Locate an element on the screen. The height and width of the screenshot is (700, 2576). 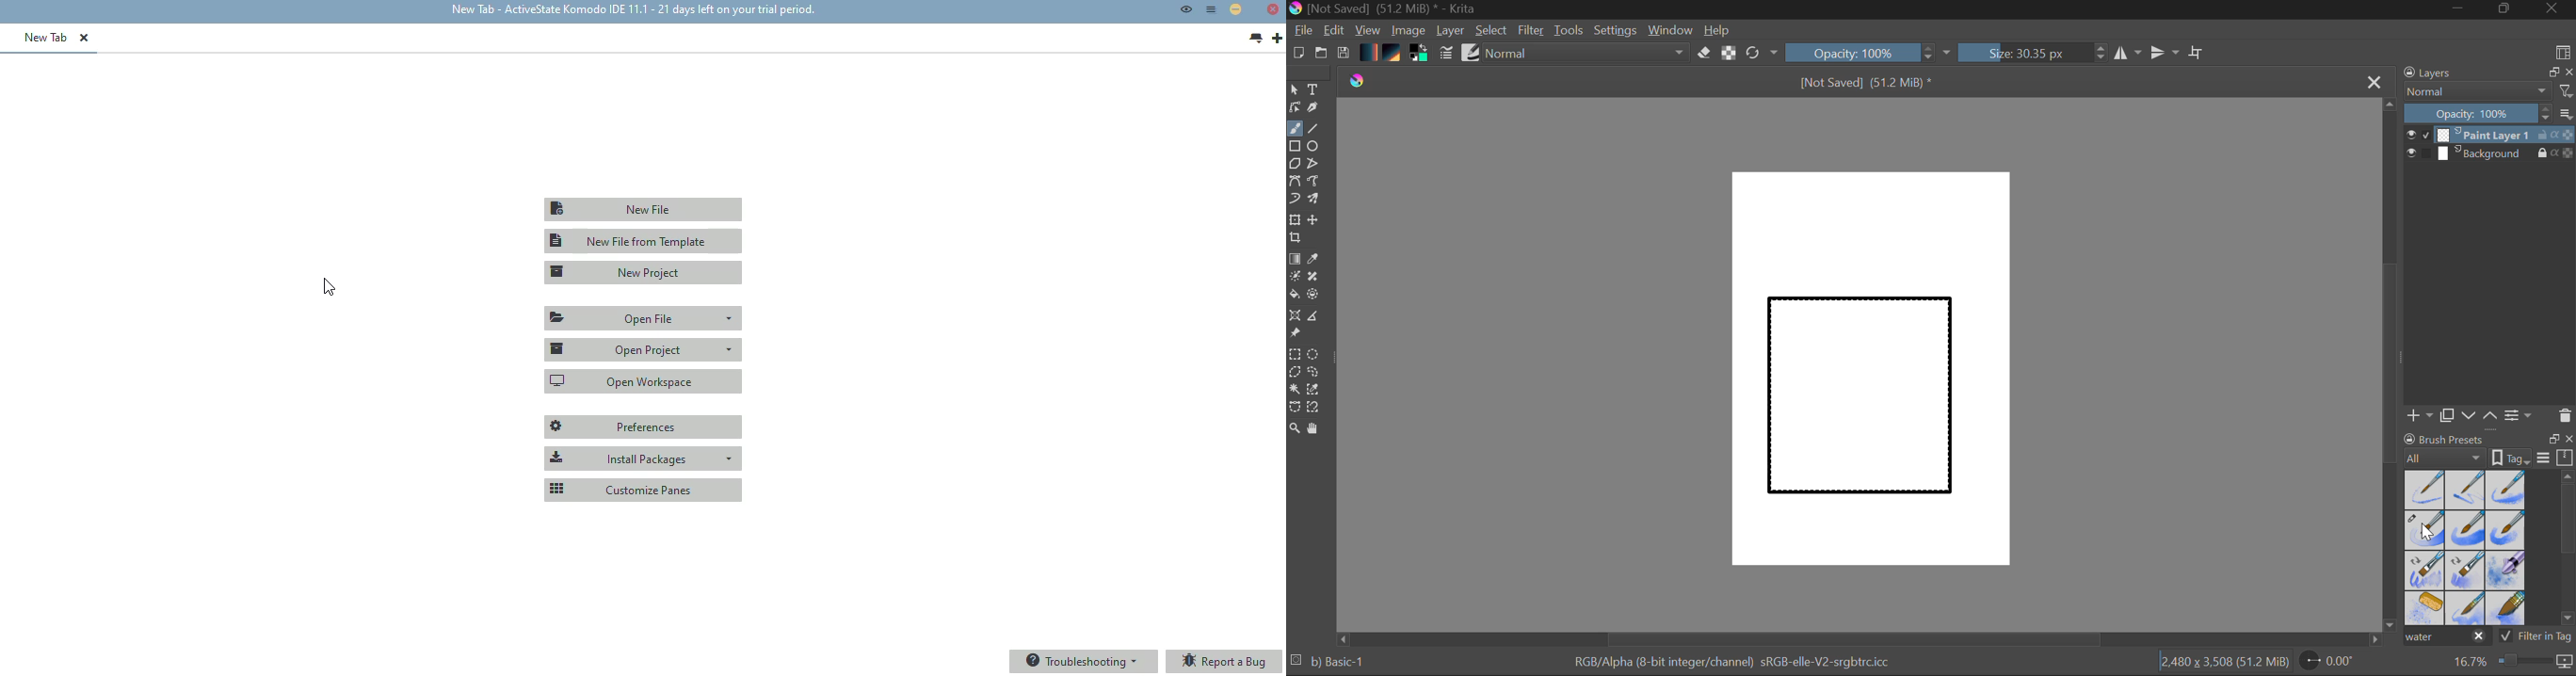
new tab is located at coordinates (1278, 39).